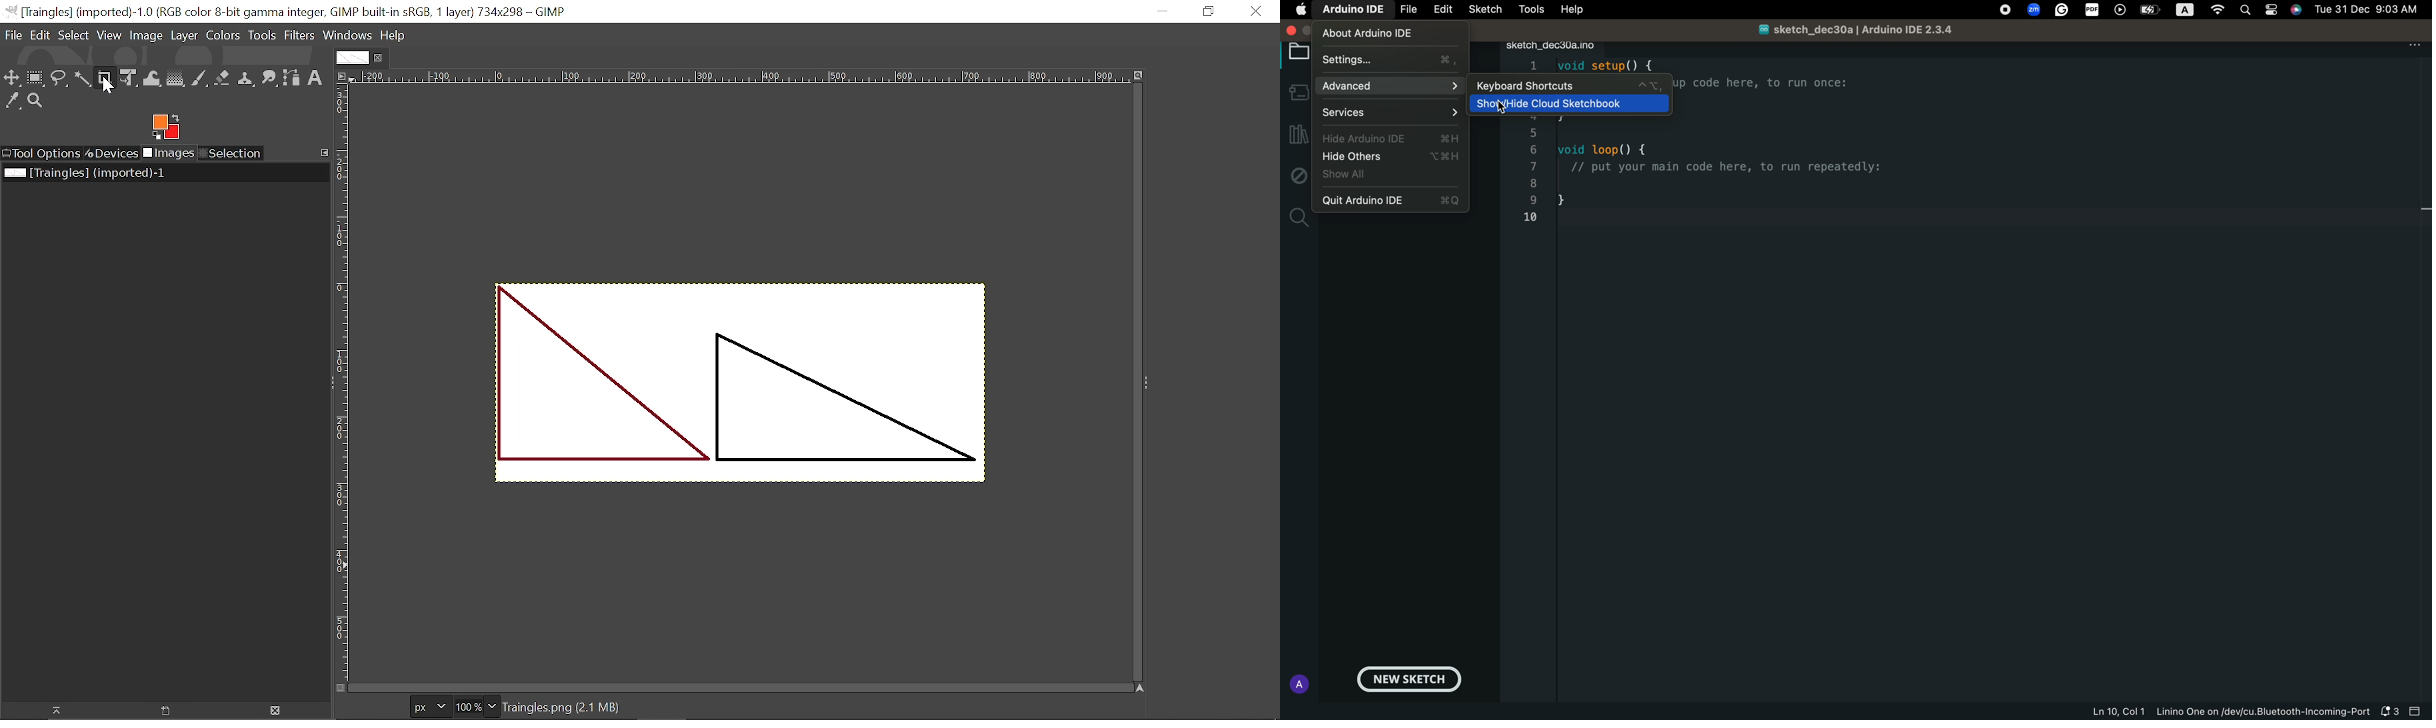 Image resolution: width=2436 pixels, height=728 pixels. I want to click on Zoom image when window size changes, so click(1138, 74).